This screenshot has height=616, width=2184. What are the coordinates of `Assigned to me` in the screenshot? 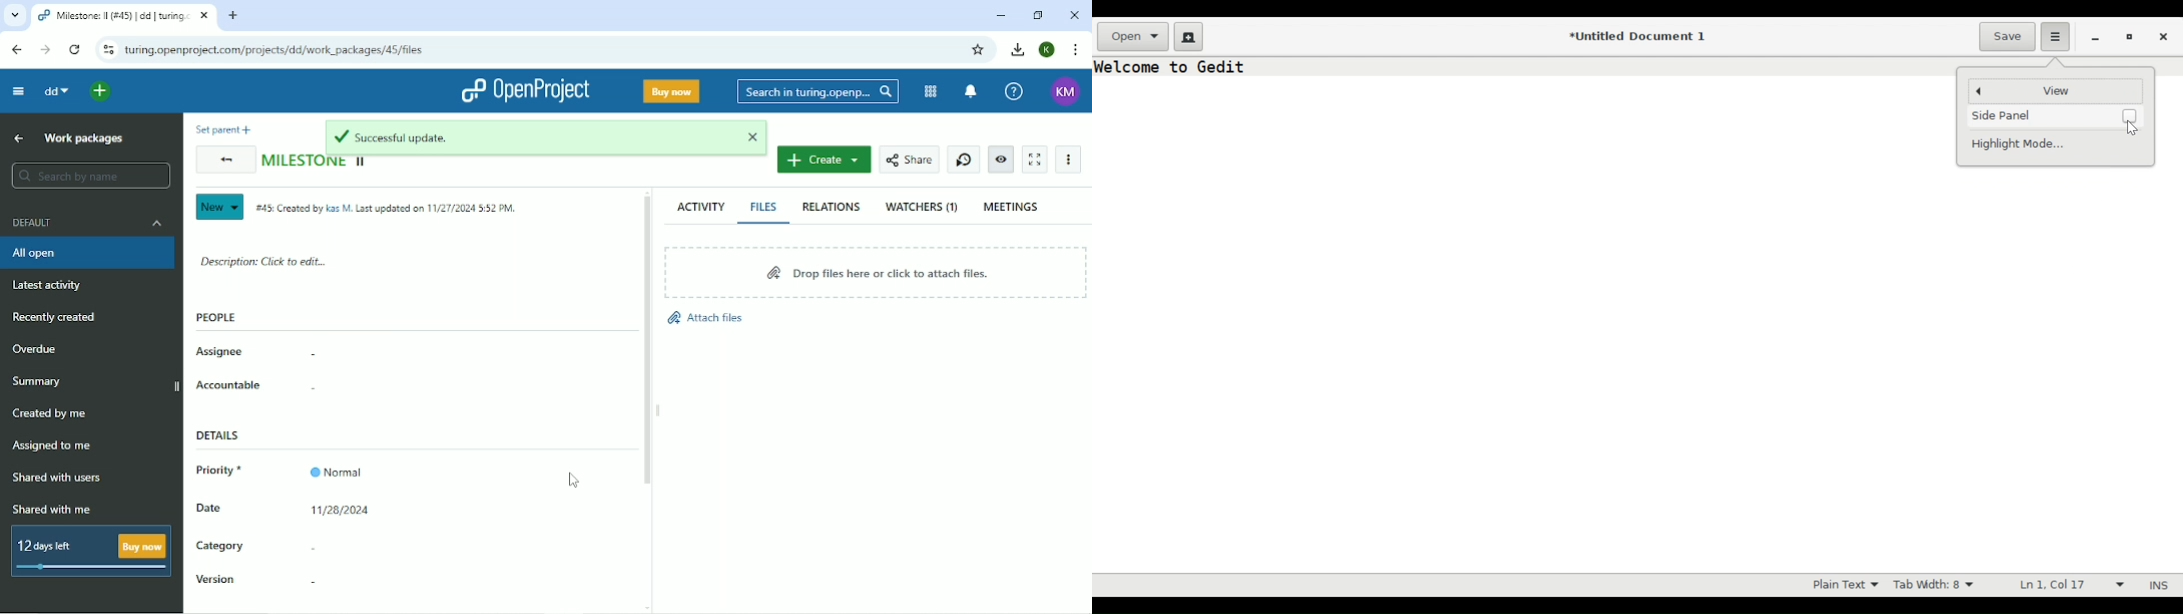 It's located at (51, 447).